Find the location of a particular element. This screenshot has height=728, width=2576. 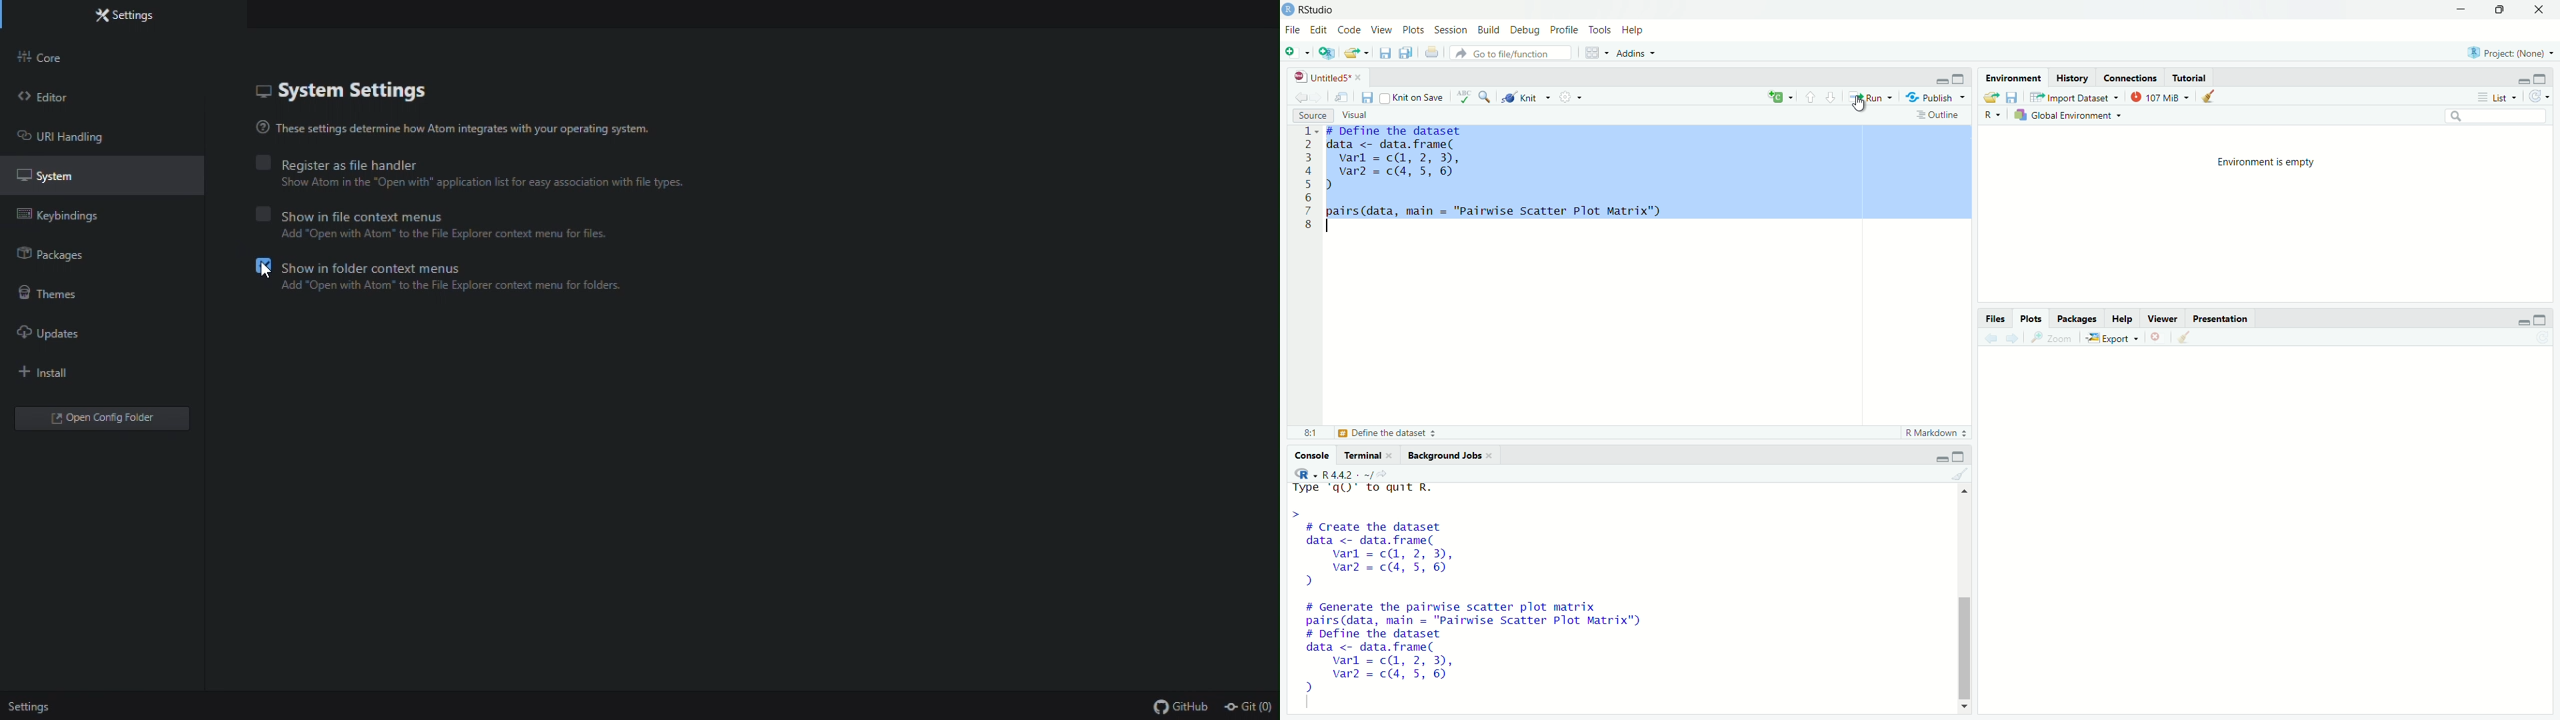

Knit is located at coordinates (1526, 97).